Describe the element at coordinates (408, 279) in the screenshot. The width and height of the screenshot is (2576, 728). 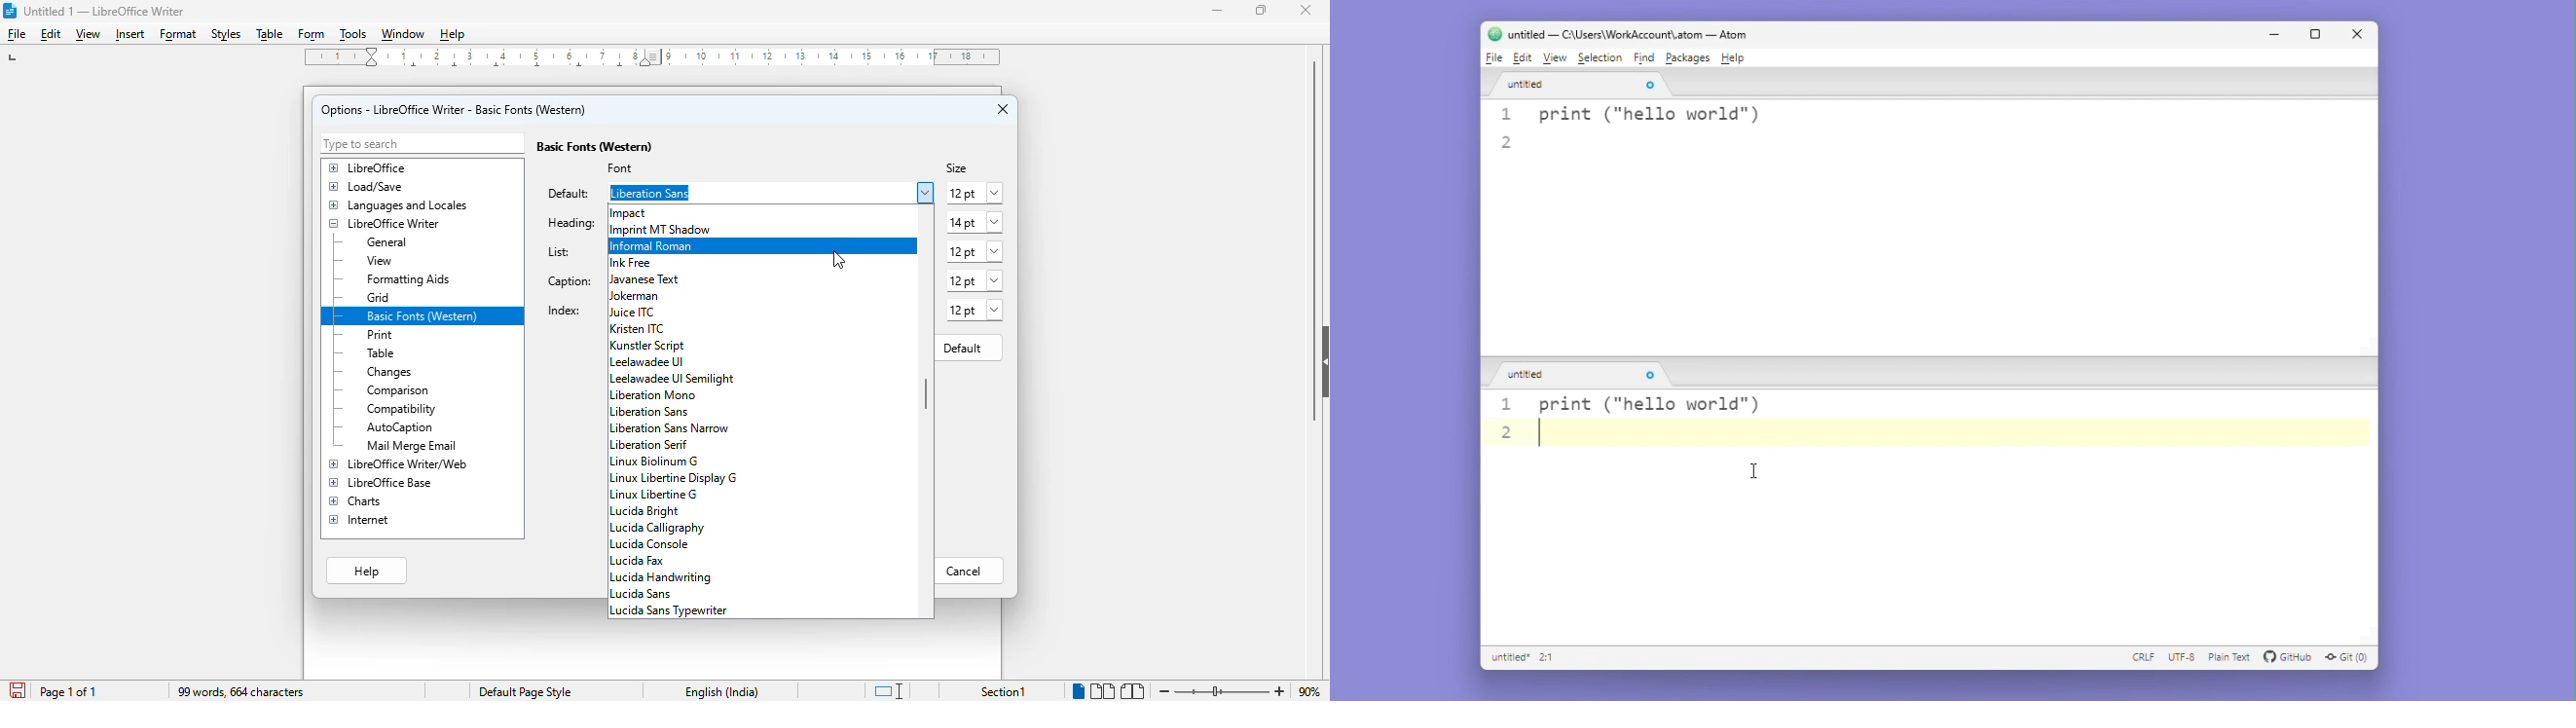
I see `formatting aids` at that location.